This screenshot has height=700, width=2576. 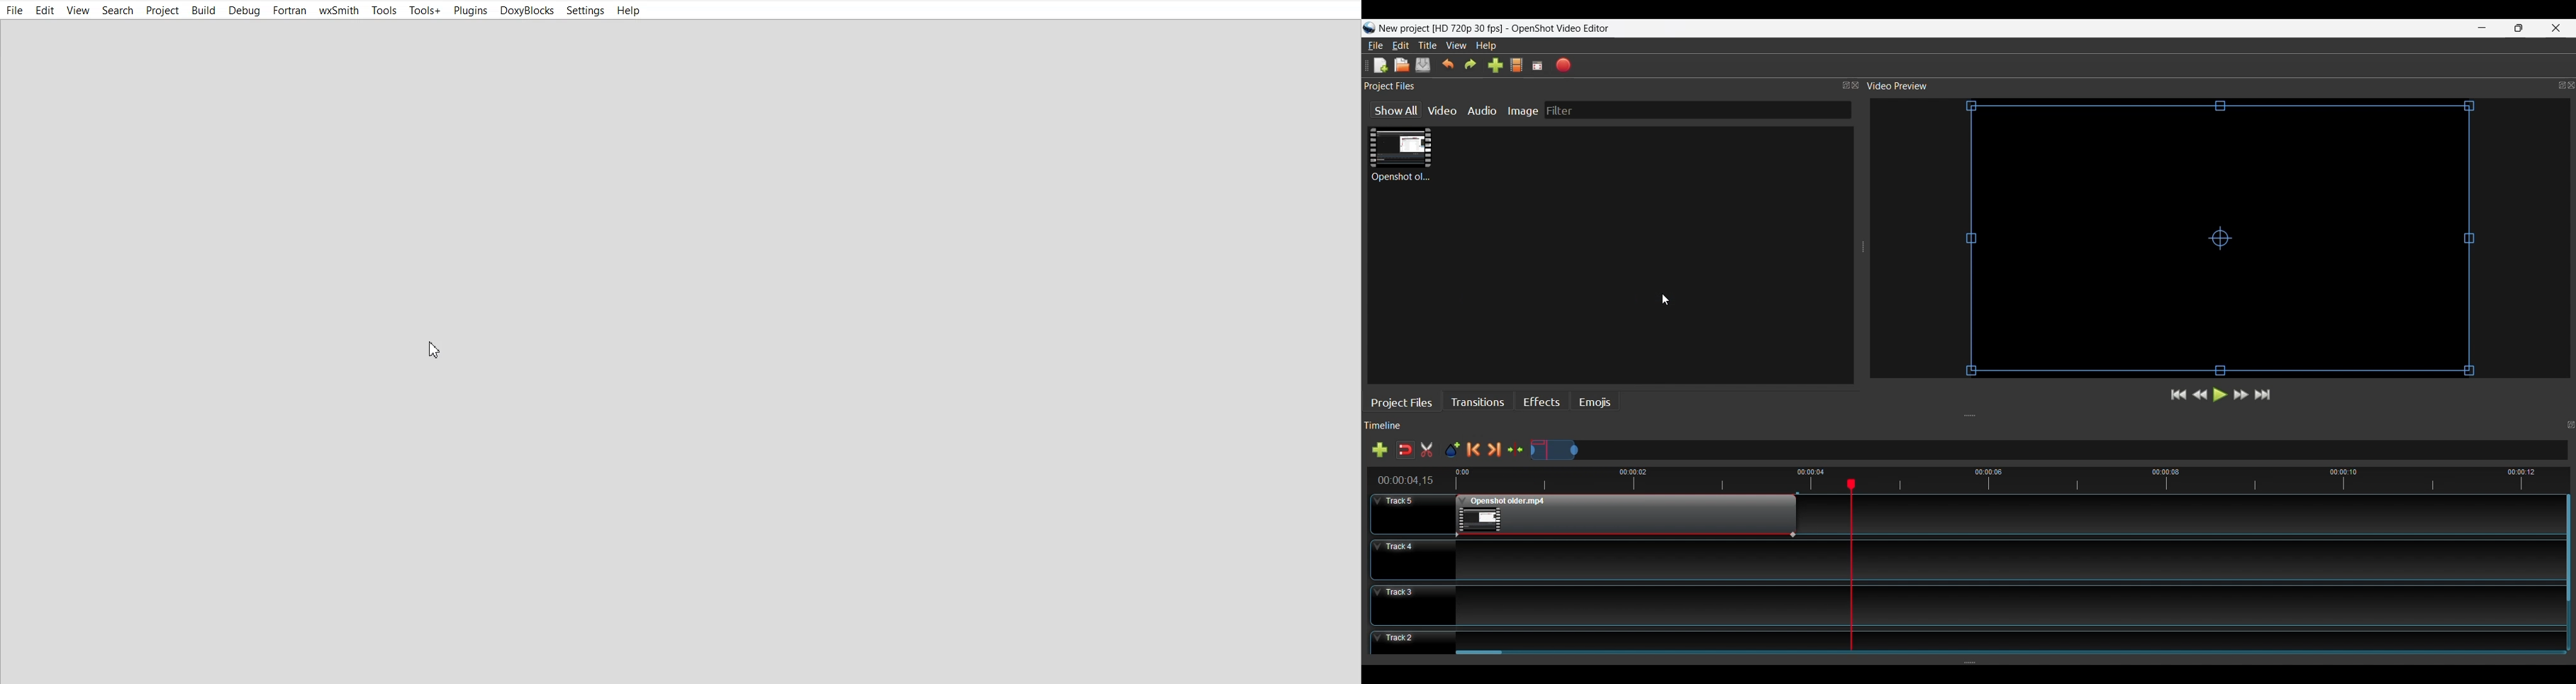 What do you see at coordinates (435, 349) in the screenshot?
I see `Cursor` at bounding box center [435, 349].